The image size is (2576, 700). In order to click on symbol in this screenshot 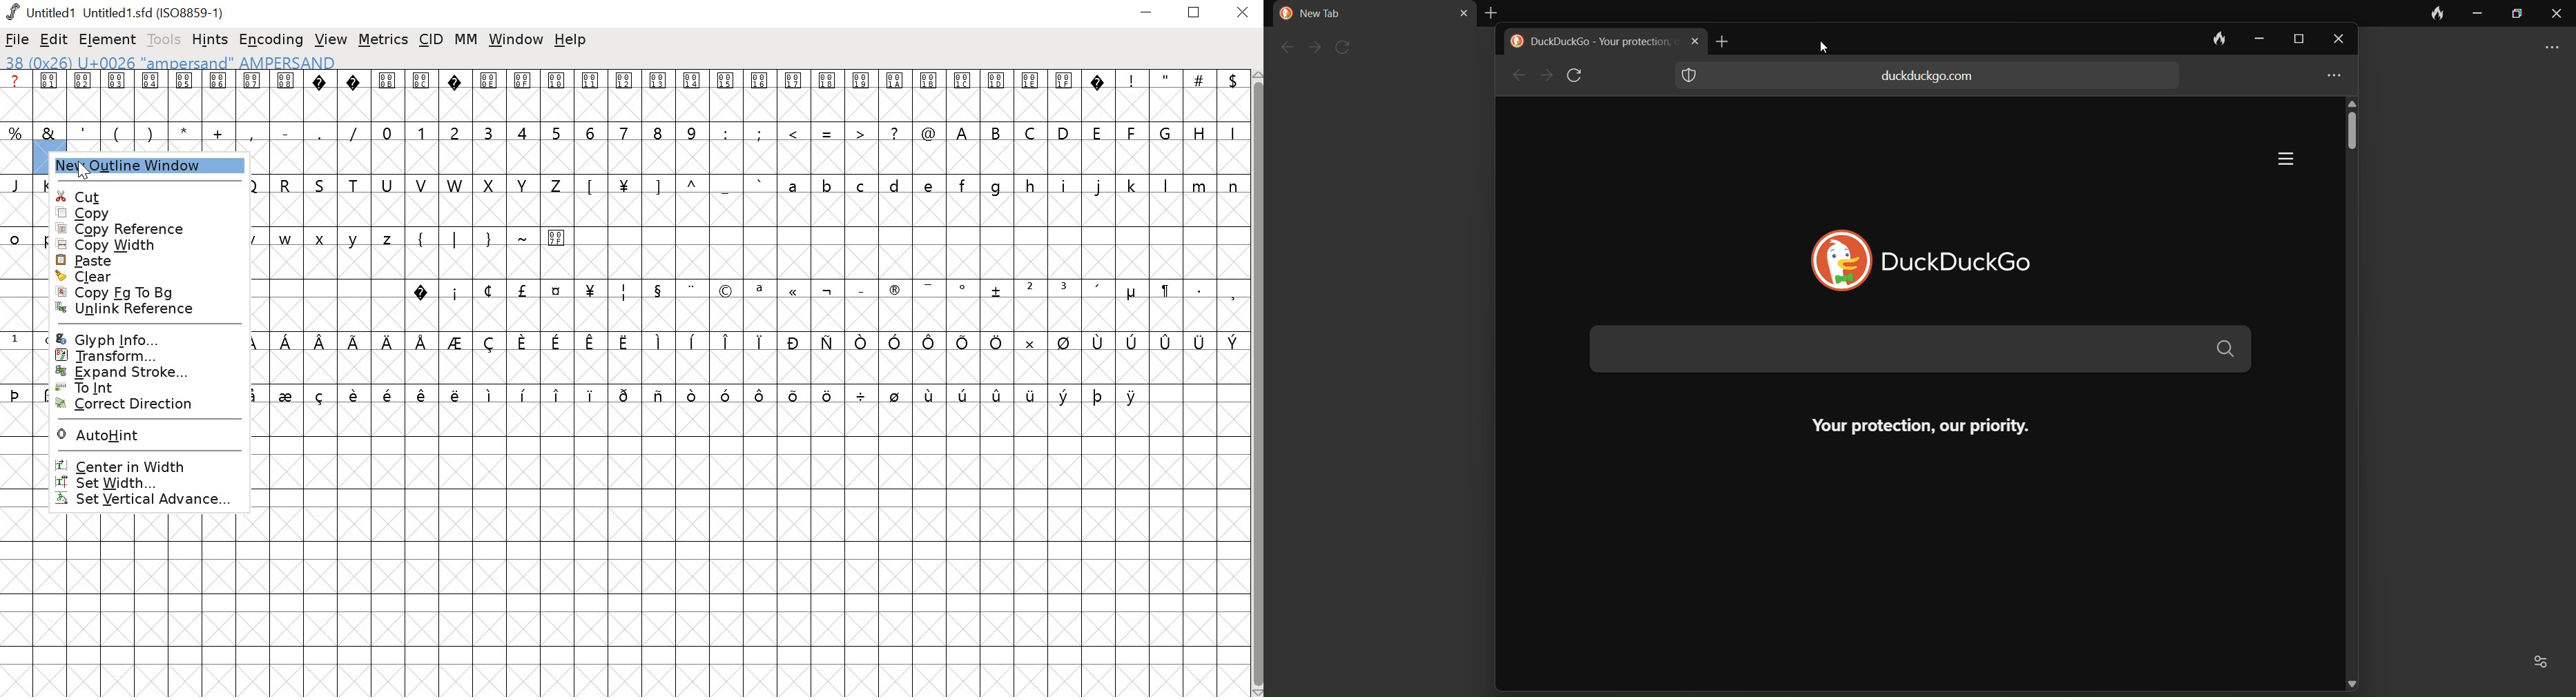, I will do `click(965, 342)`.